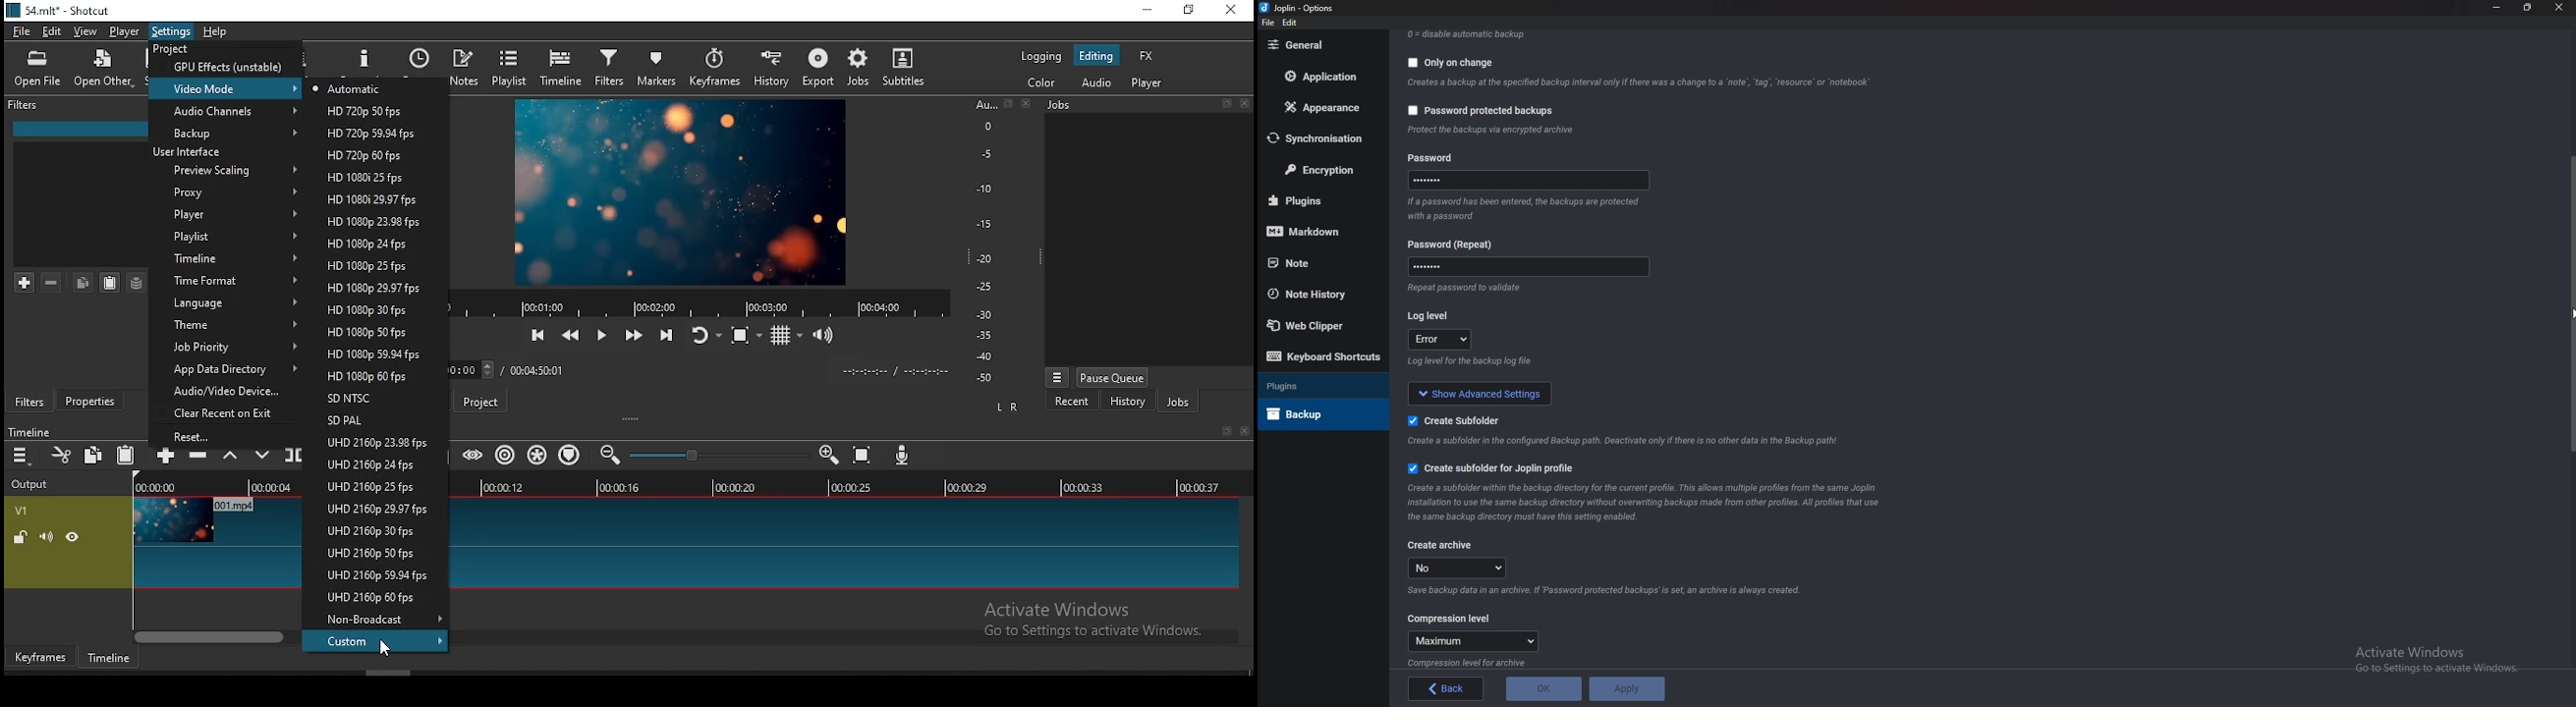 This screenshot has width=2576, height=728. What do you see at coordinates (24, 456) in the screenshot?
I see `timeline menu` at bounding box center [24, 456].